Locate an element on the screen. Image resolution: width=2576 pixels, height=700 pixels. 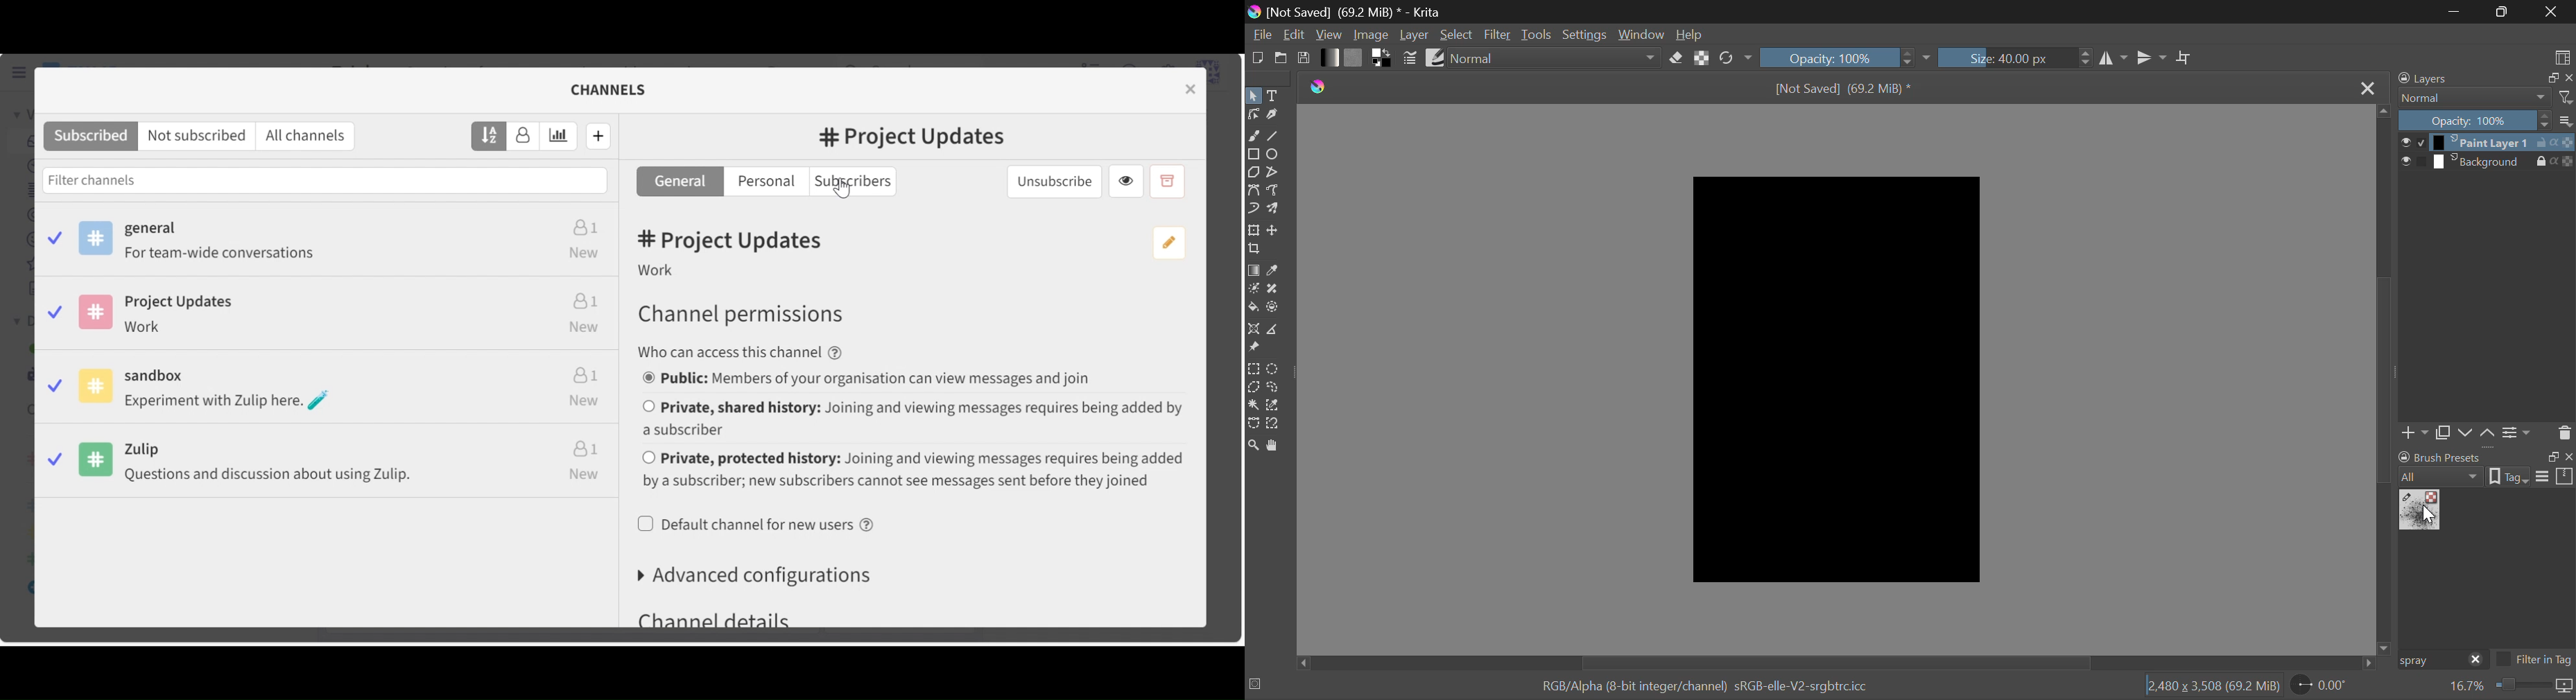
page rotation is located at coordinates (2320, 684).